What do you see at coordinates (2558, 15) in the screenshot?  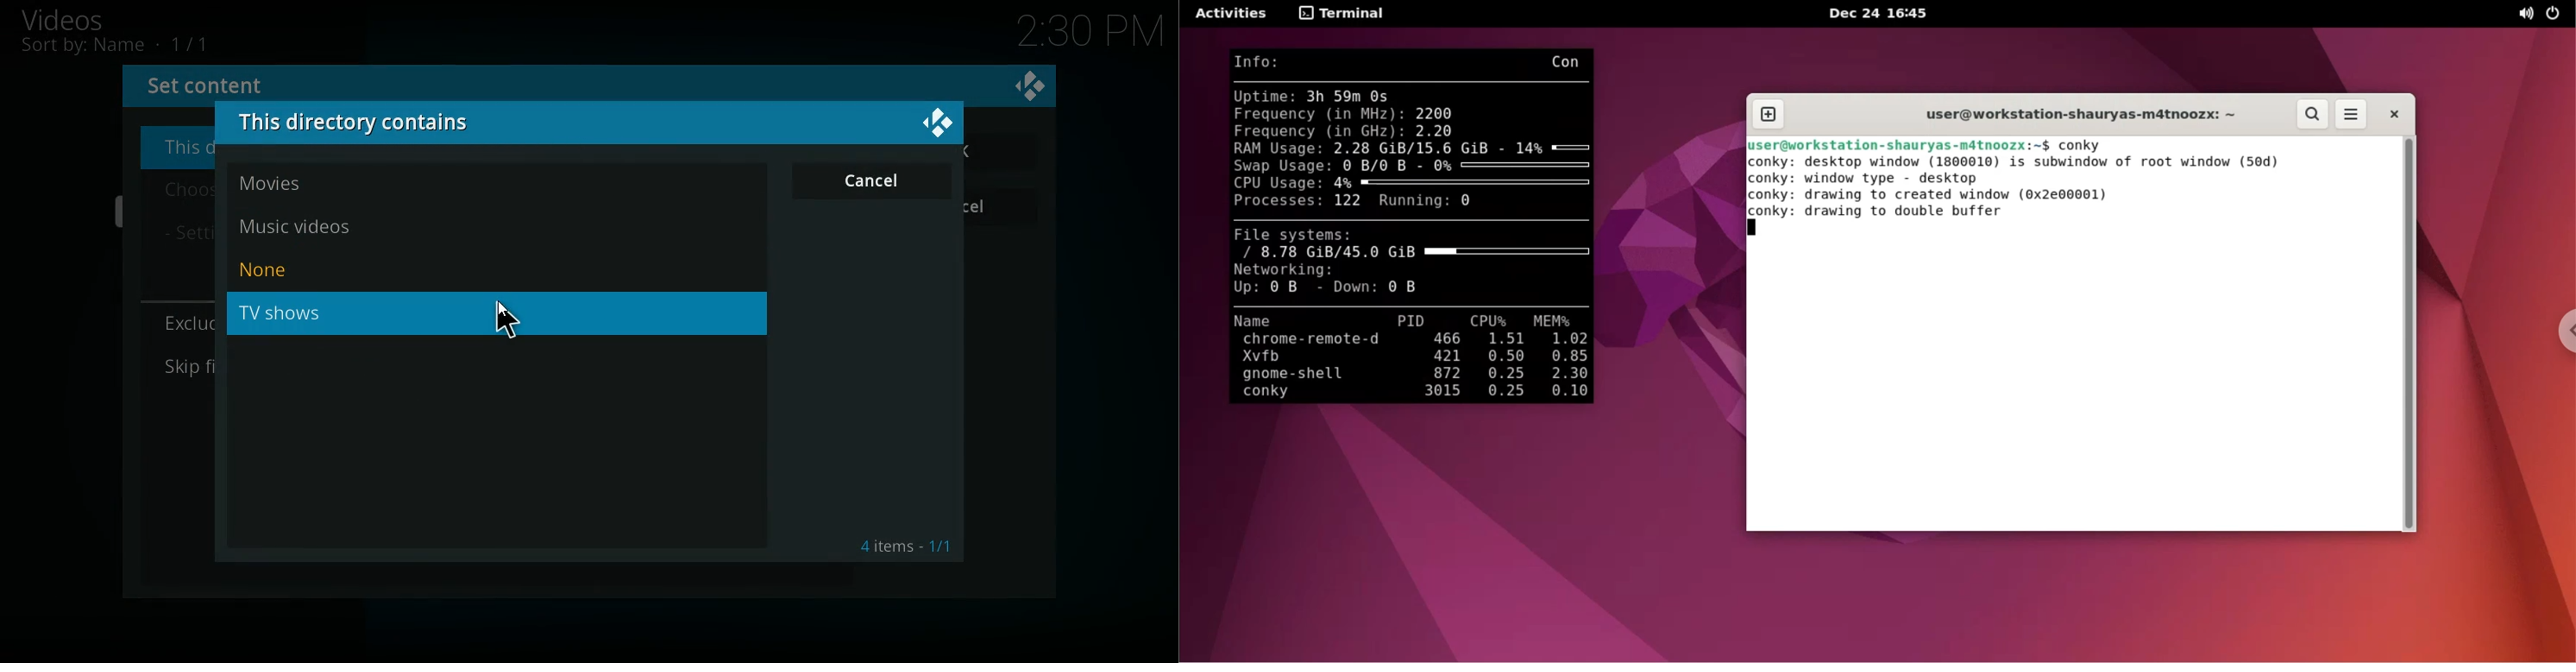 I see `power options` at bounding box center [2558, 15].